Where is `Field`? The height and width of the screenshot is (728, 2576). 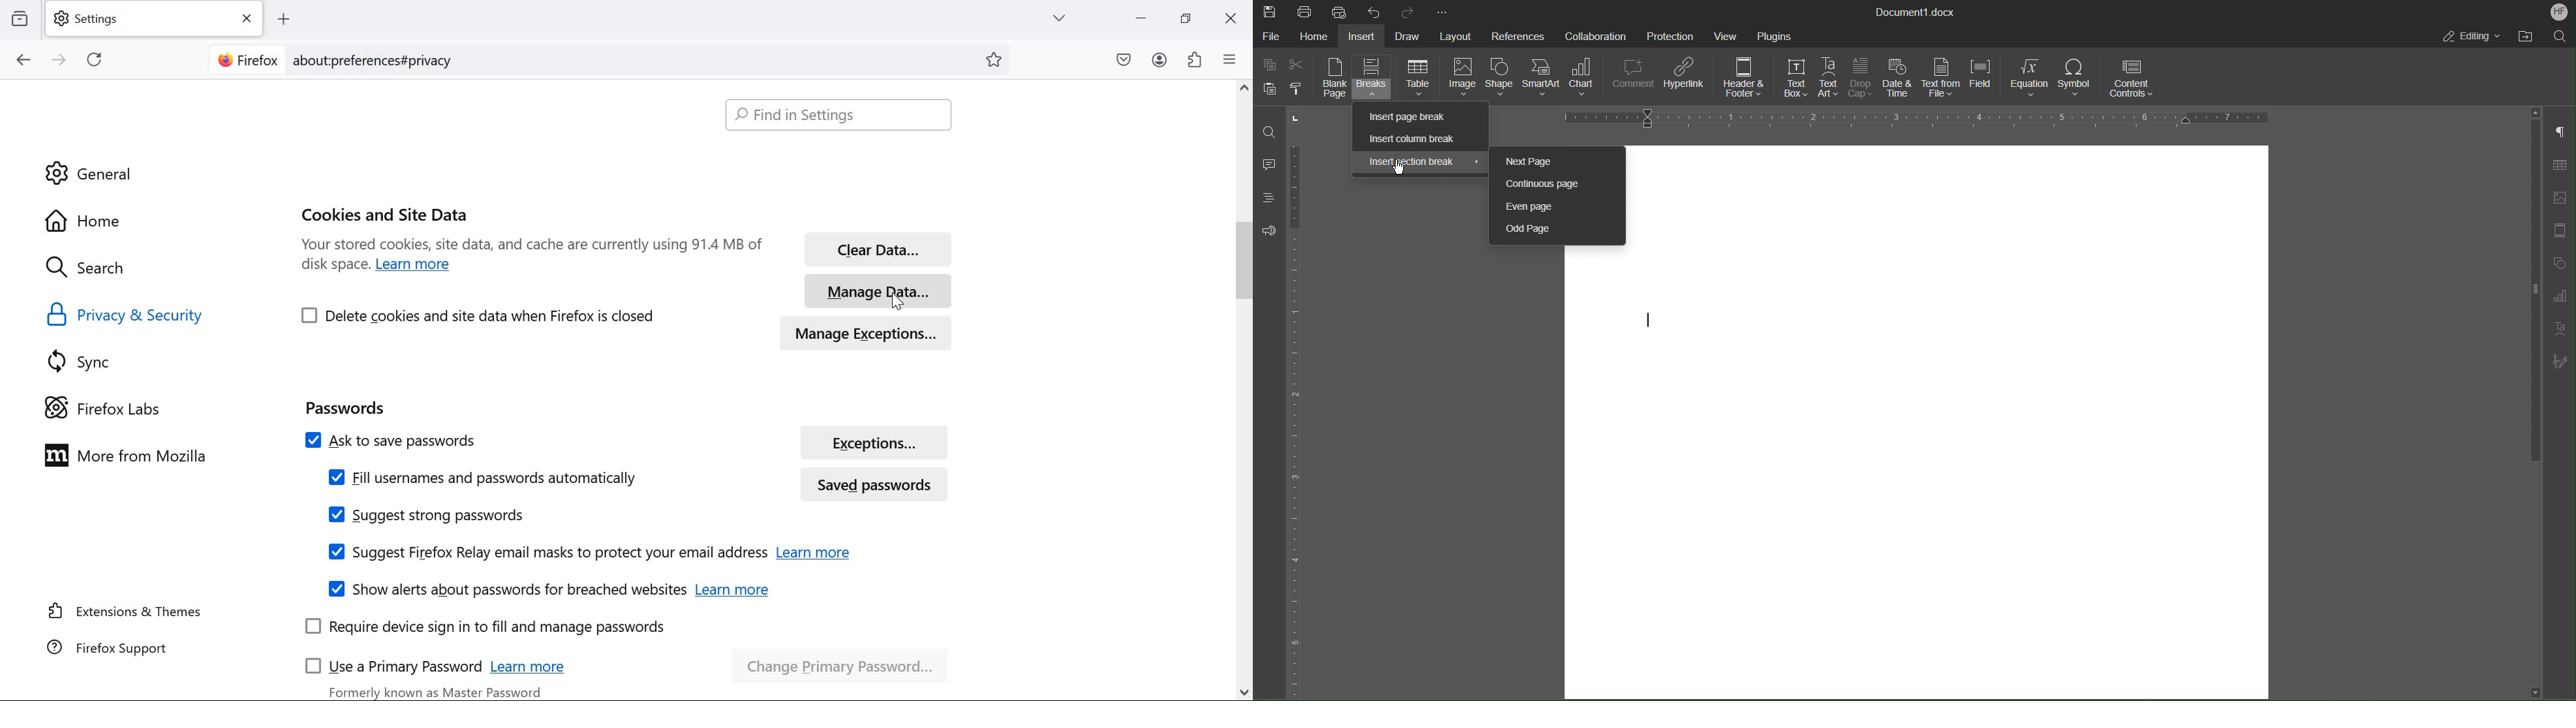
Field is located at coordinates (1981, 79).